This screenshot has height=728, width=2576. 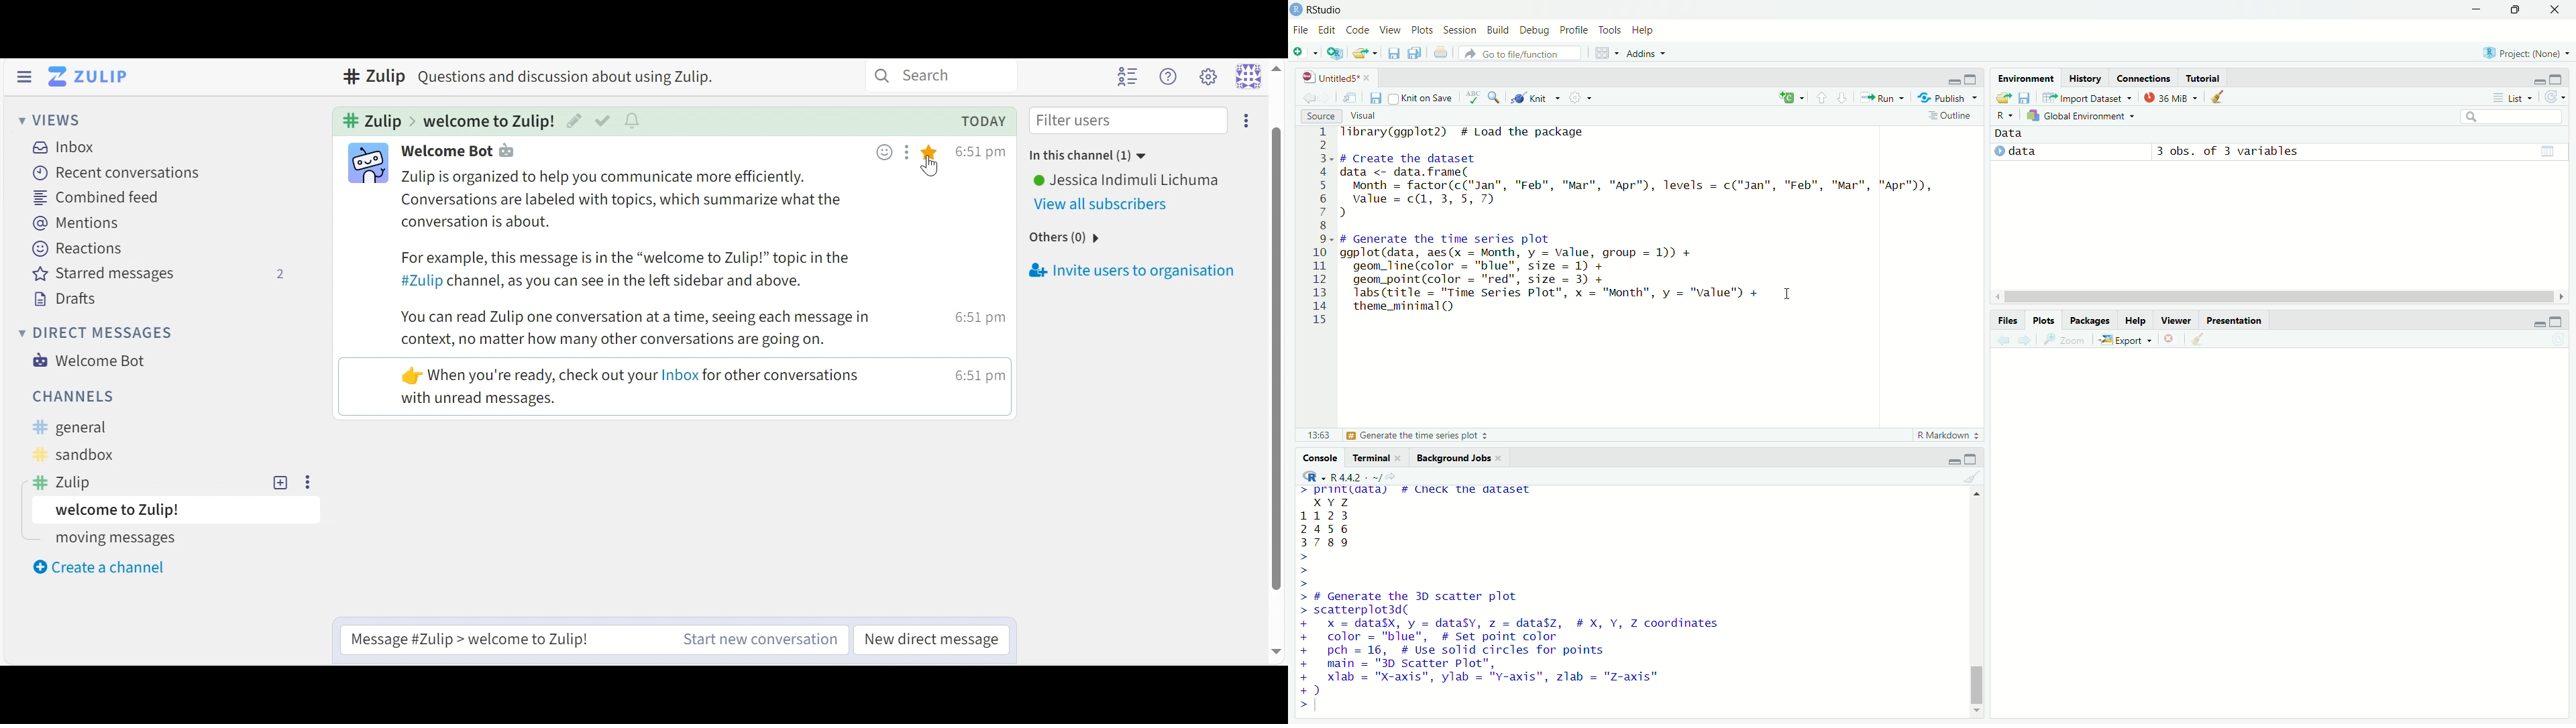 What do you see at coordinates (1334, 54) in the screenshot?
I see `create a project` at bounding box center [1334, 54].